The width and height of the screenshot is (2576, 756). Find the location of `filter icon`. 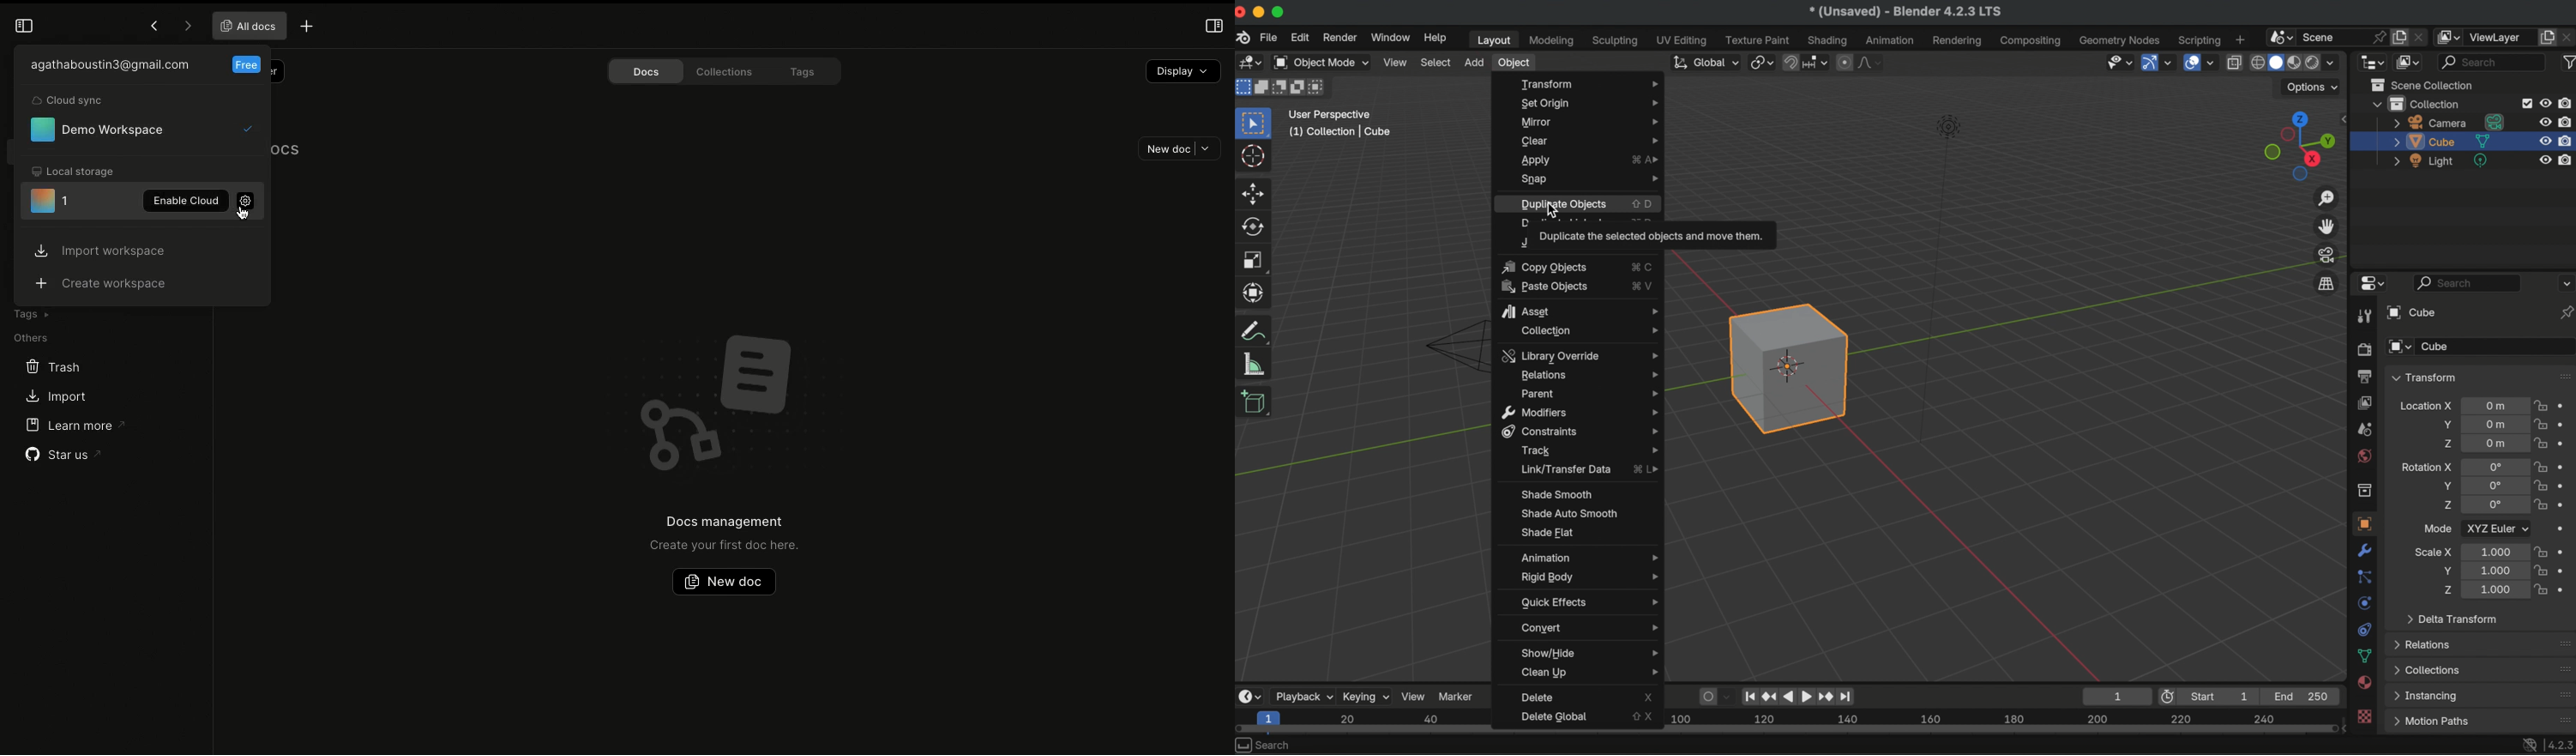

filter icon is located at coordinates (2567, 61).